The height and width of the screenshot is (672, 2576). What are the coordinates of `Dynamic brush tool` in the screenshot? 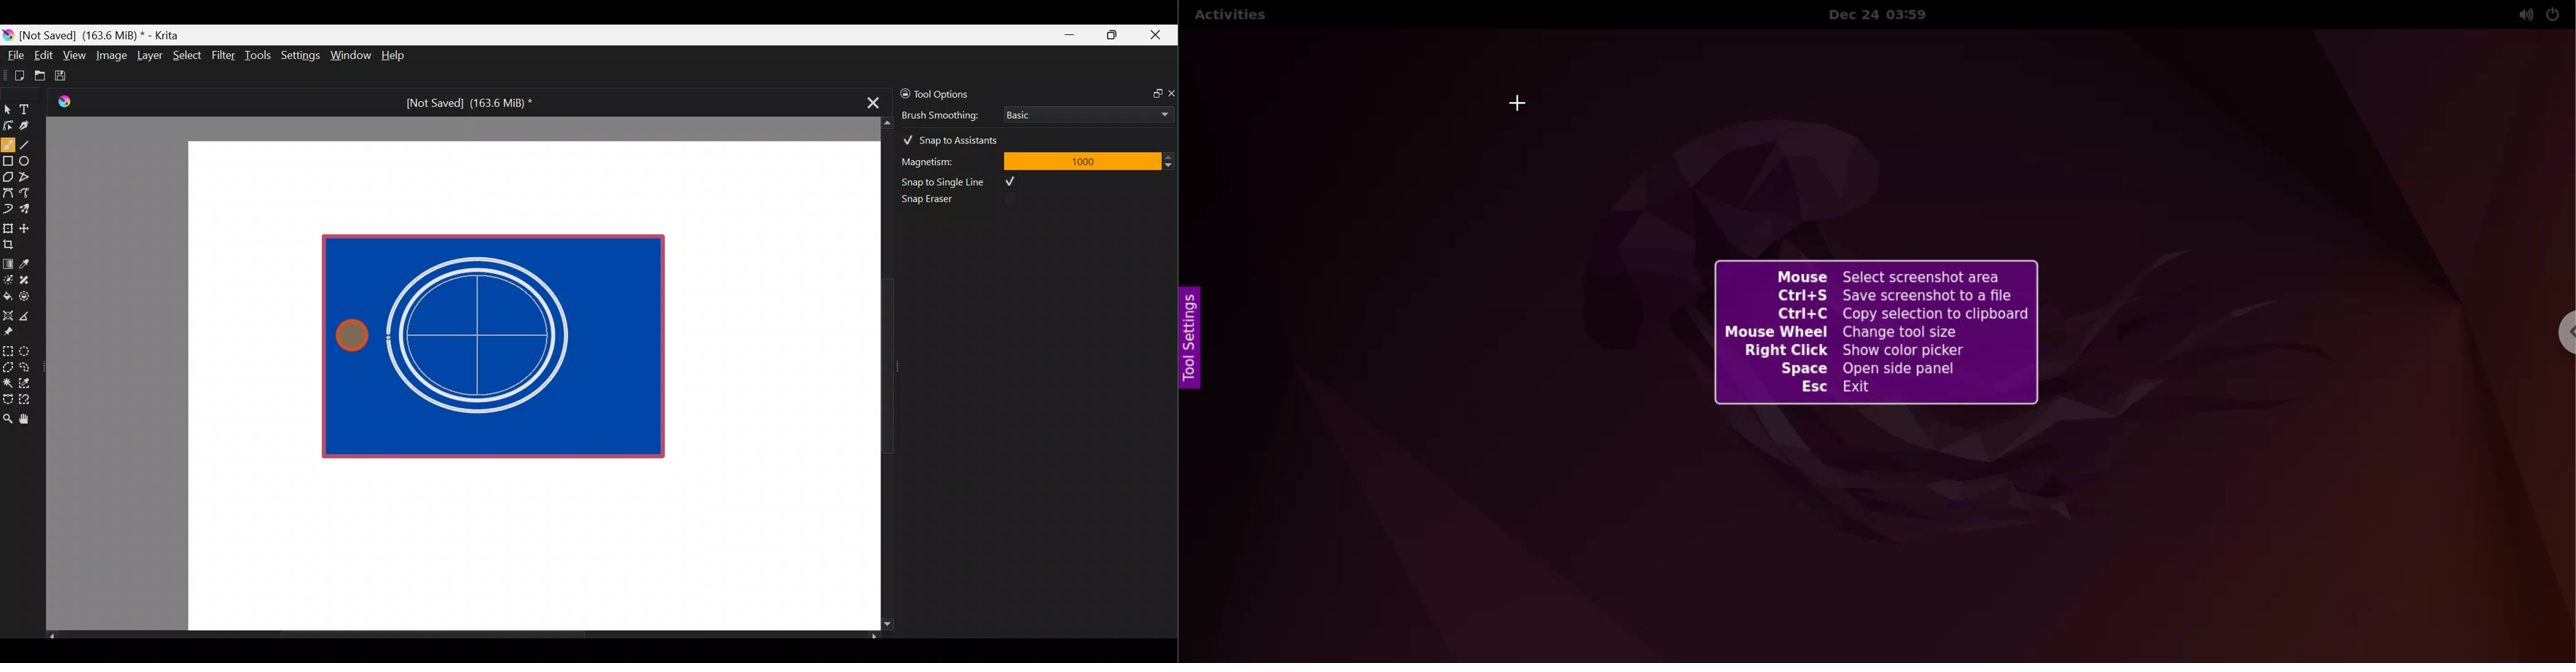 It's located at (9, 209).